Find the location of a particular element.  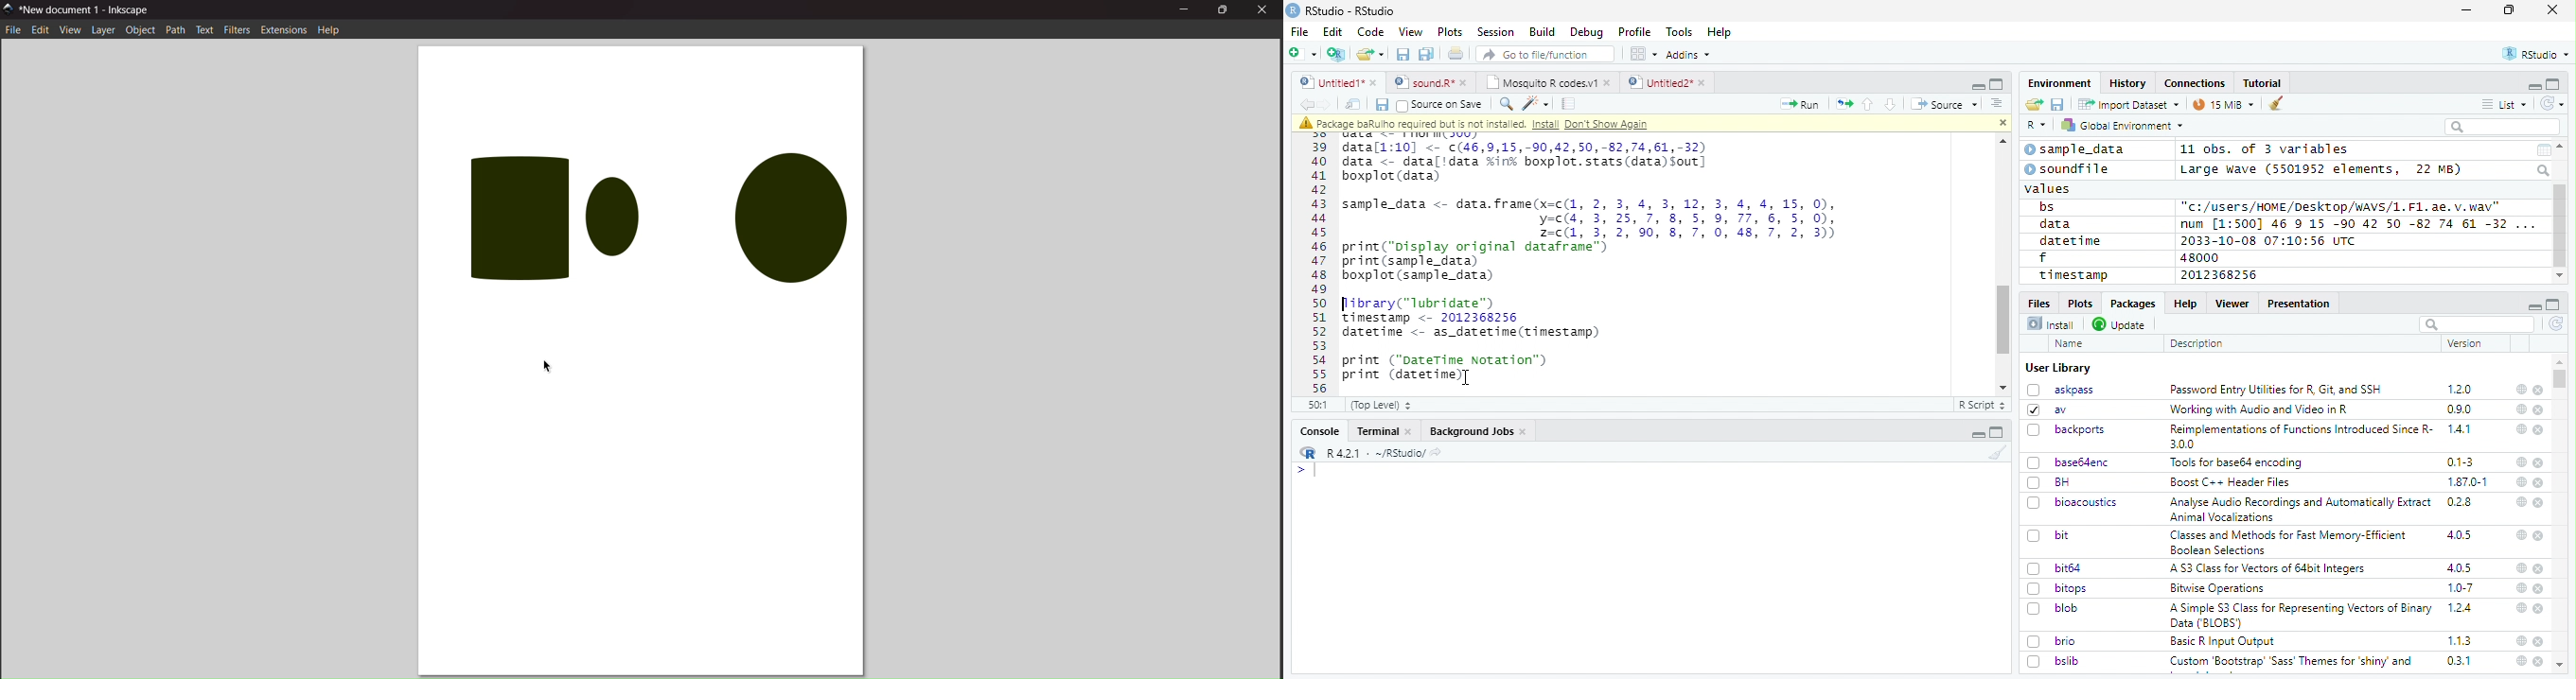

Code tools is located at coordinates (1534, 103).